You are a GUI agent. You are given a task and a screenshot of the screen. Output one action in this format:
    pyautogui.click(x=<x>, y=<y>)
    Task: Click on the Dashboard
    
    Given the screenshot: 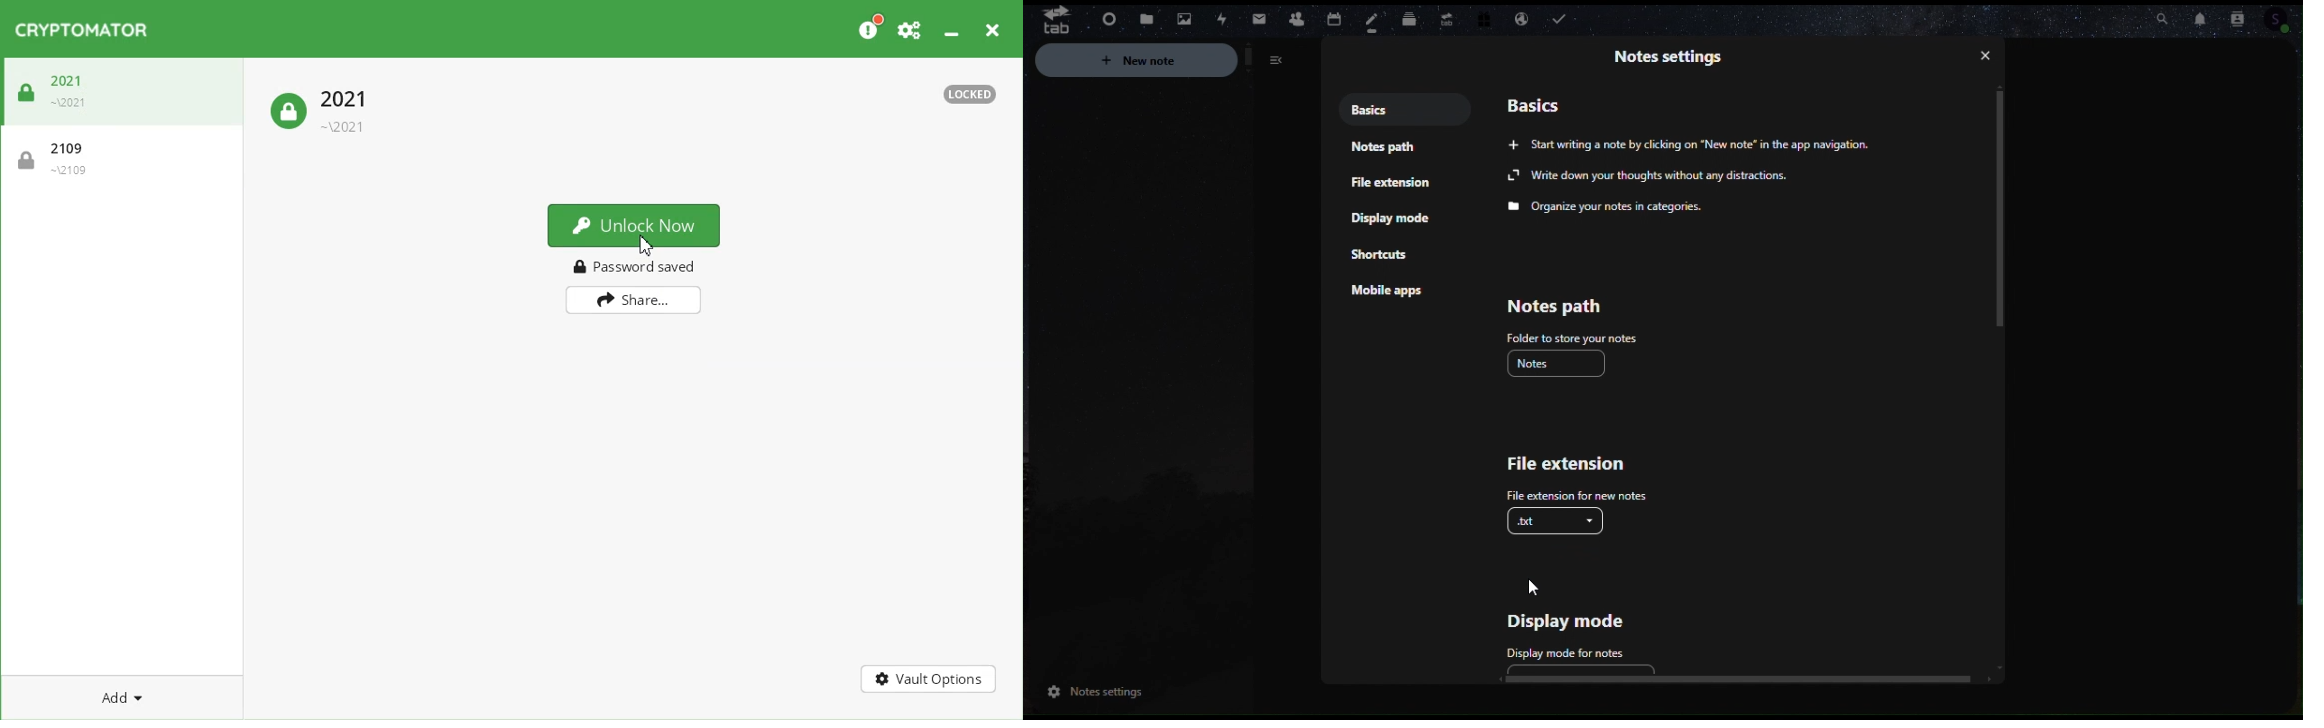 What is the action you would take?
    pyautogui.click(x=1106, y=21)
    